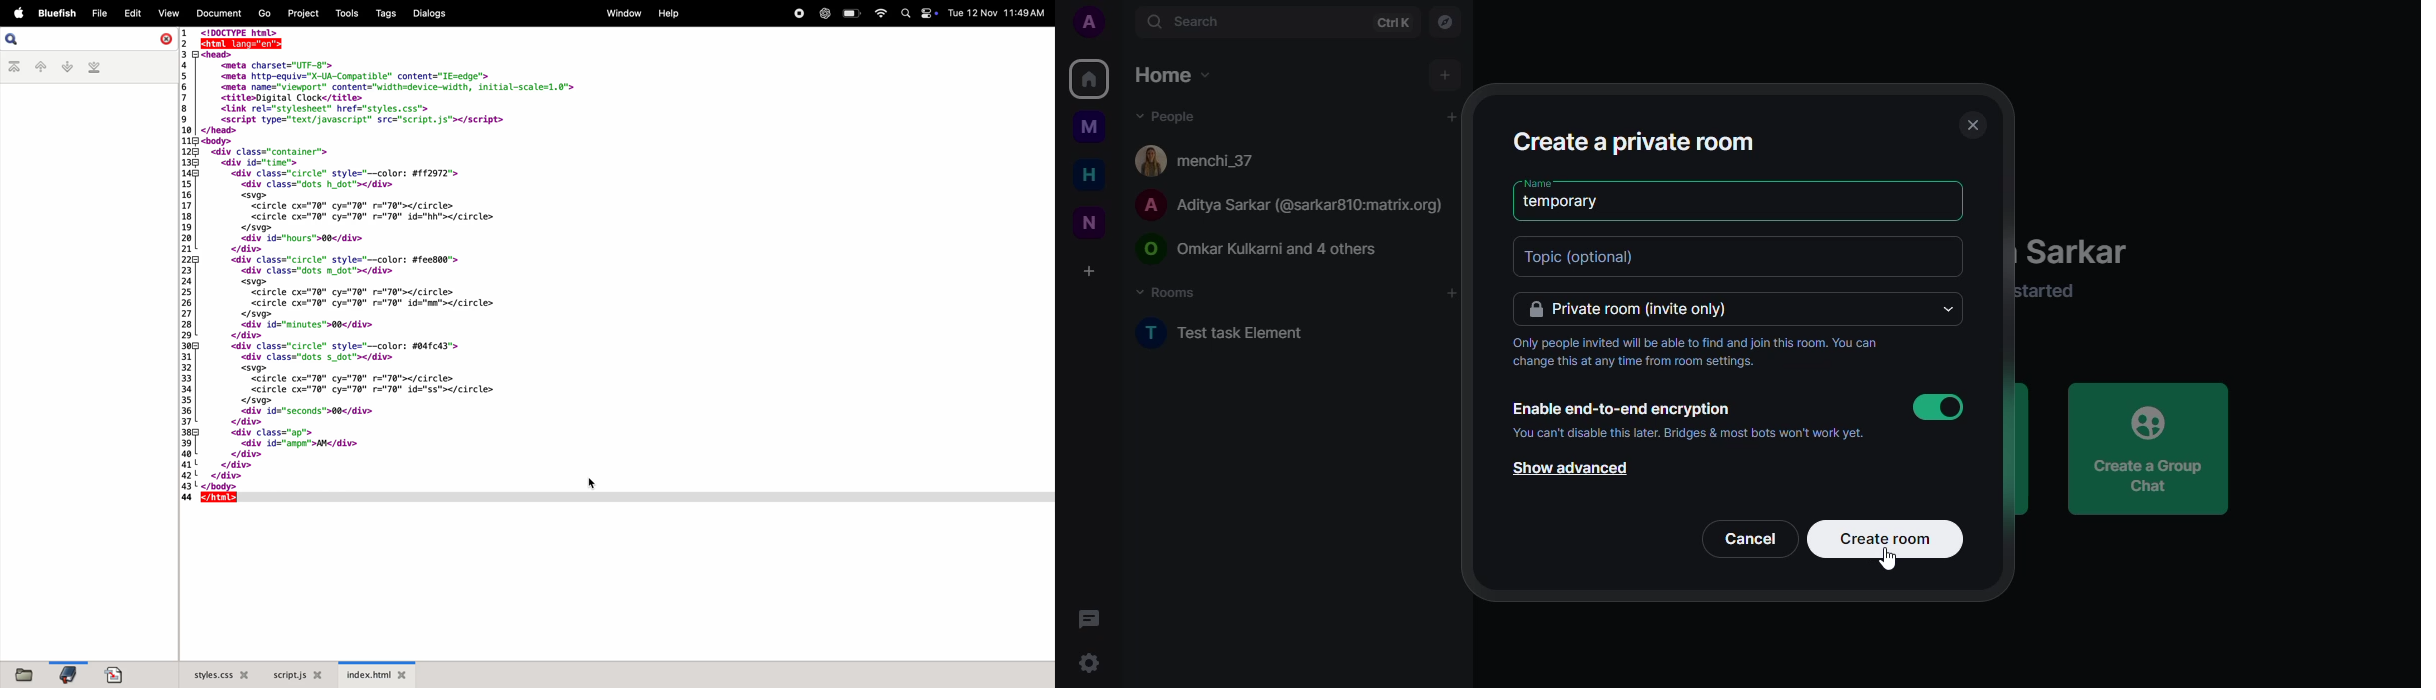  I want to click on first bookmark, so click(15, 68).